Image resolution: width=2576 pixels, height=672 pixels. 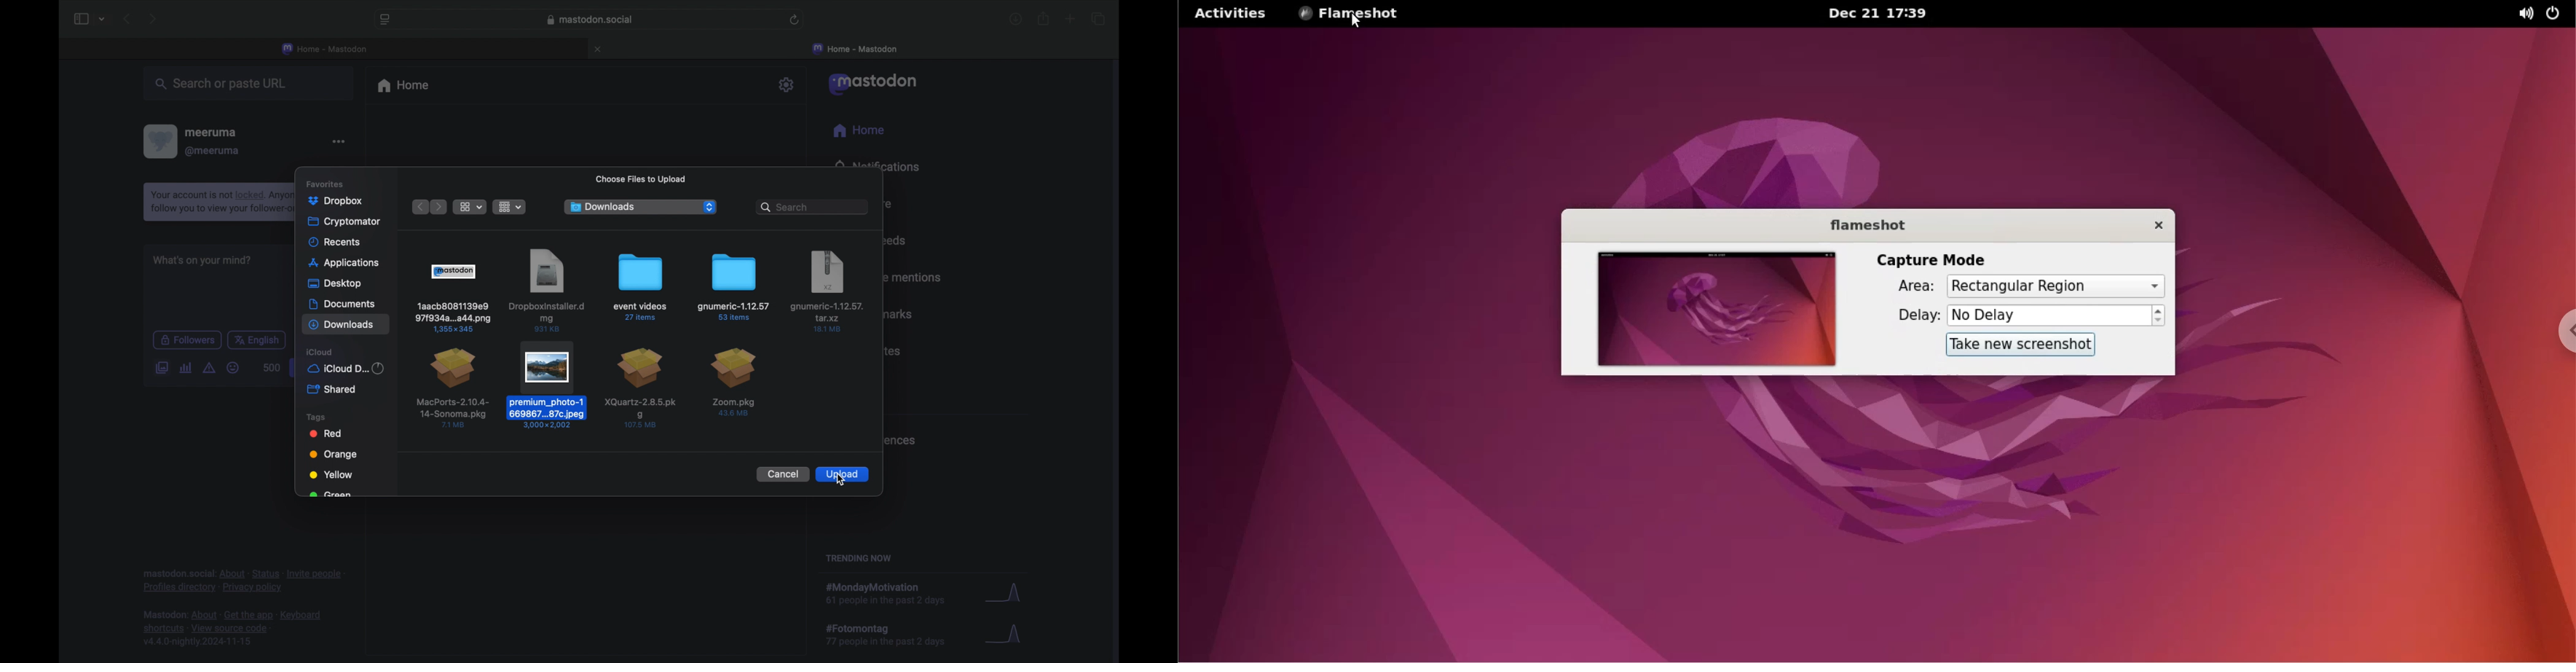 What do you see at coordinates (335, 284) in the screenshot?
I see `desktop` at bounding box center [335, 284].